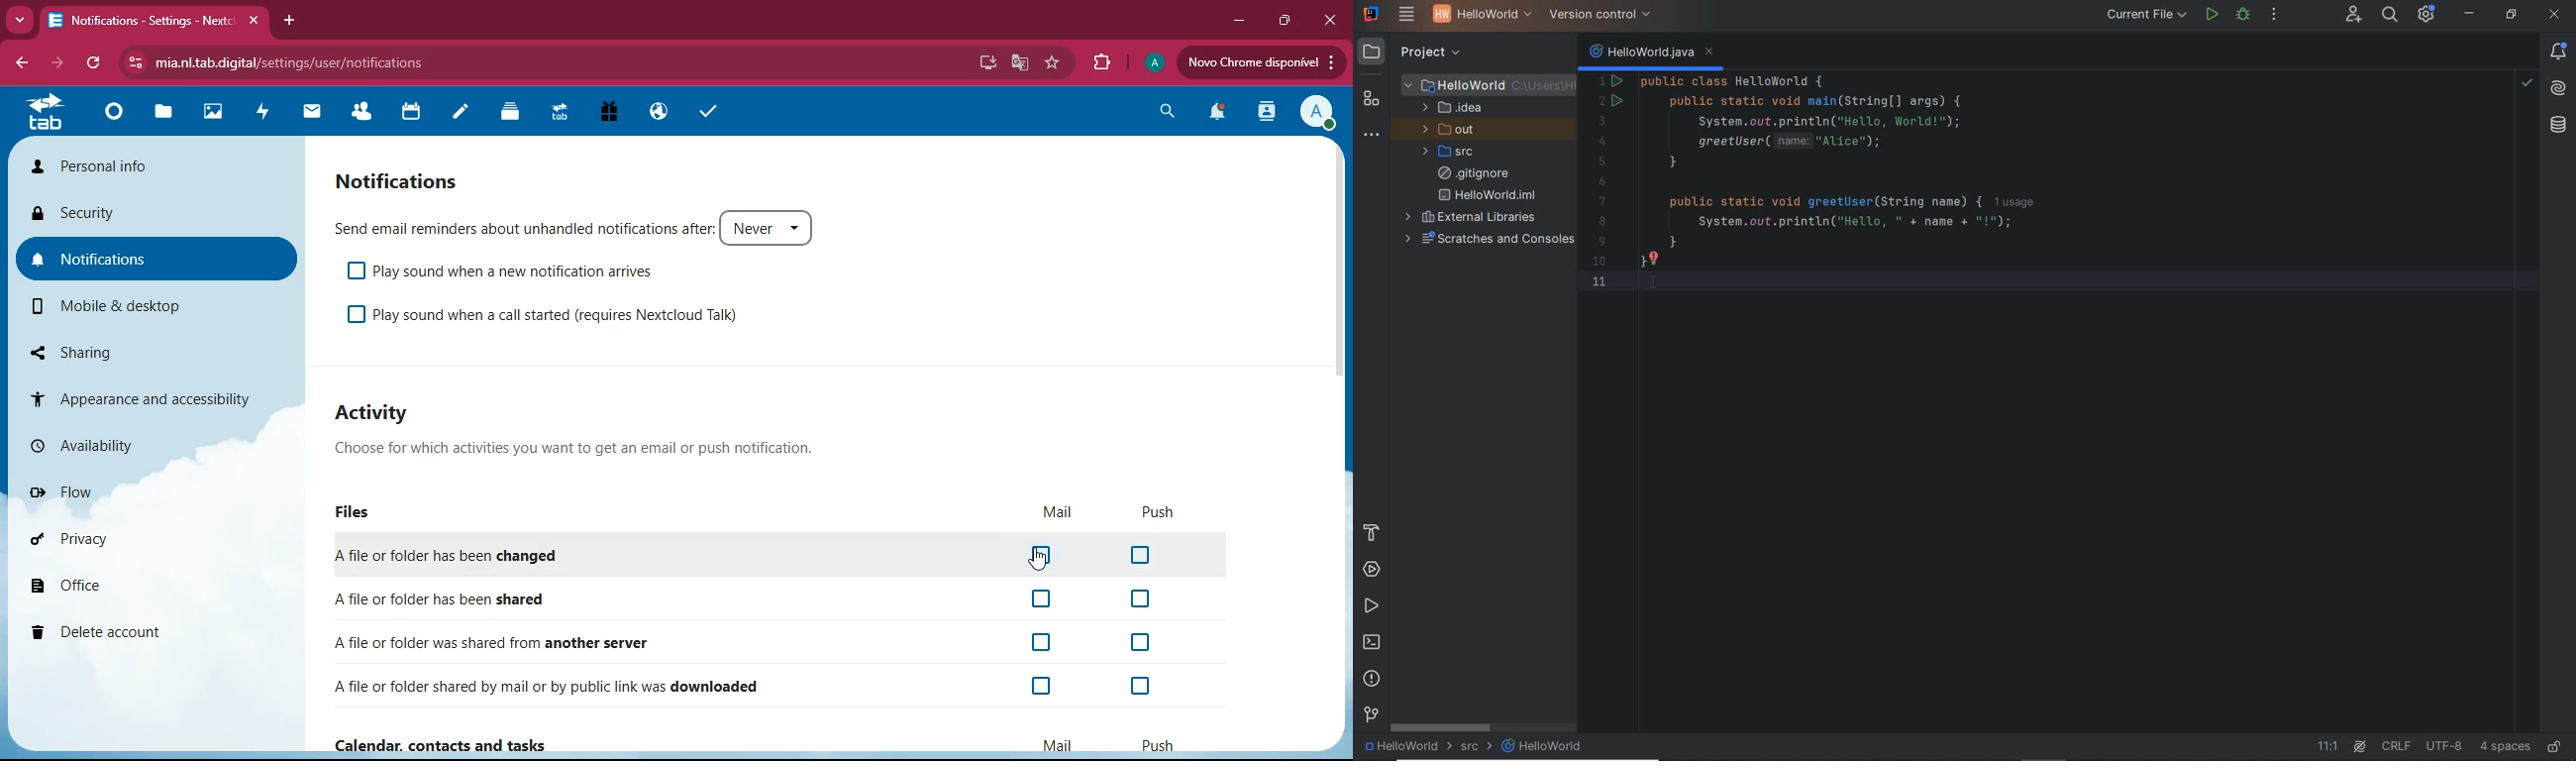 This screenshot has height=784, width=2576. Describe the element at coordinates (1153, 63) in the screenshot. I see `profile` at that location.